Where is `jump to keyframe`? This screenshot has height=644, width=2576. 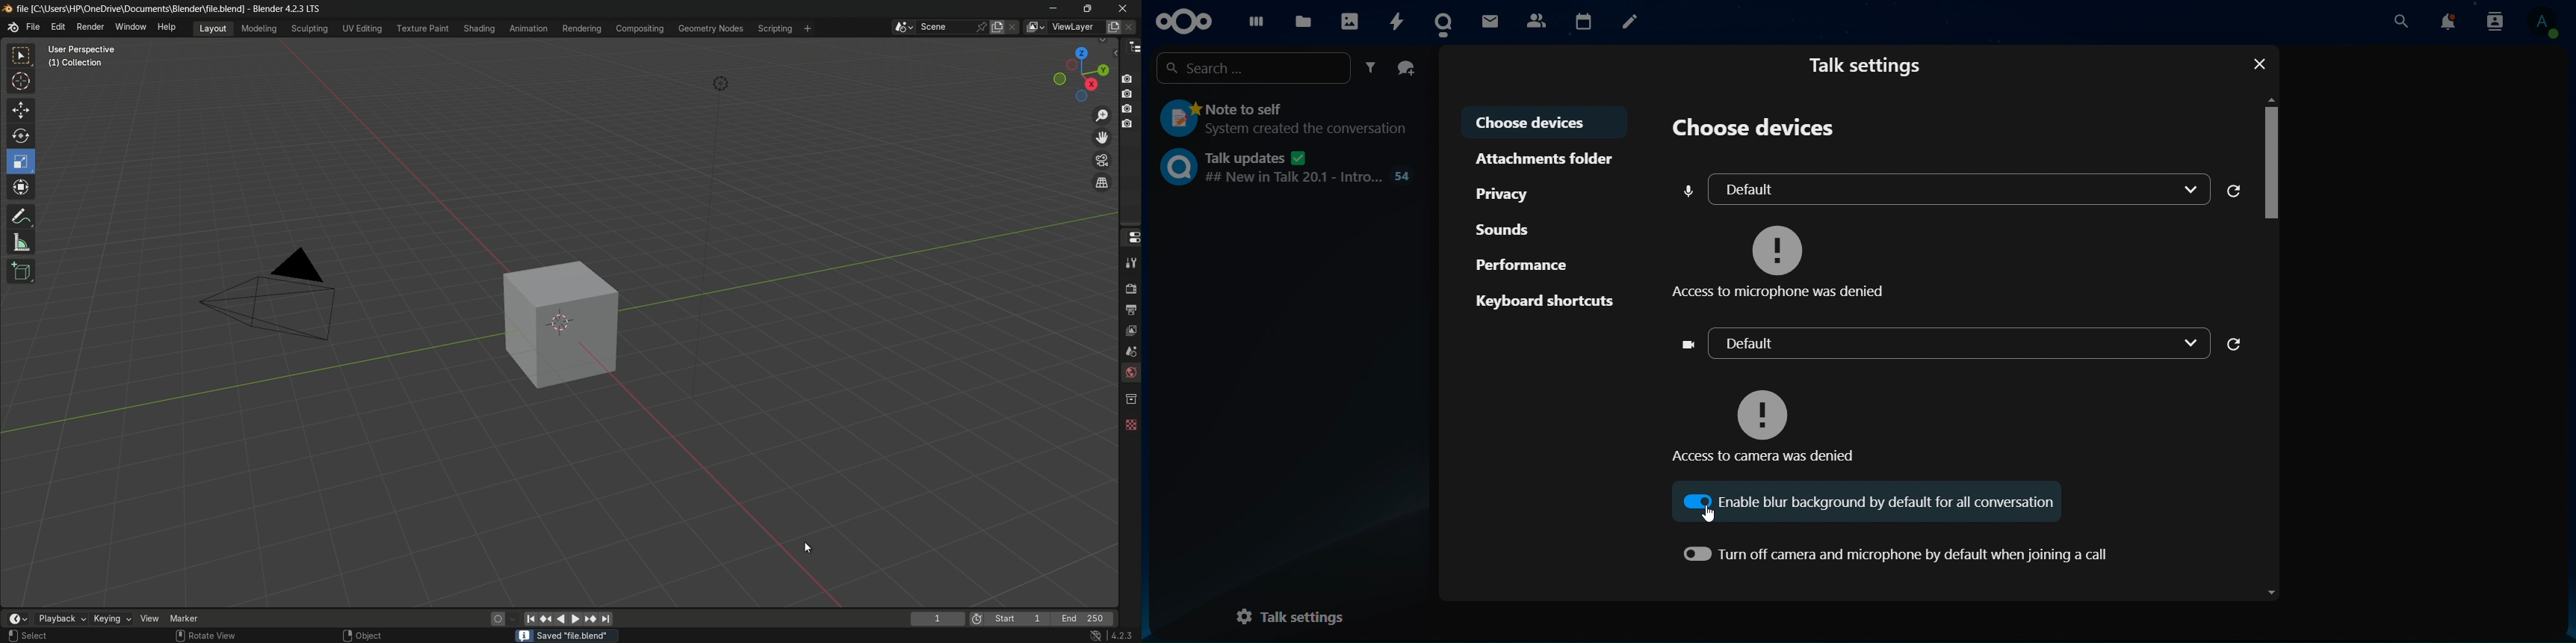
jump to keyframe is located at coordinates (591, 618).